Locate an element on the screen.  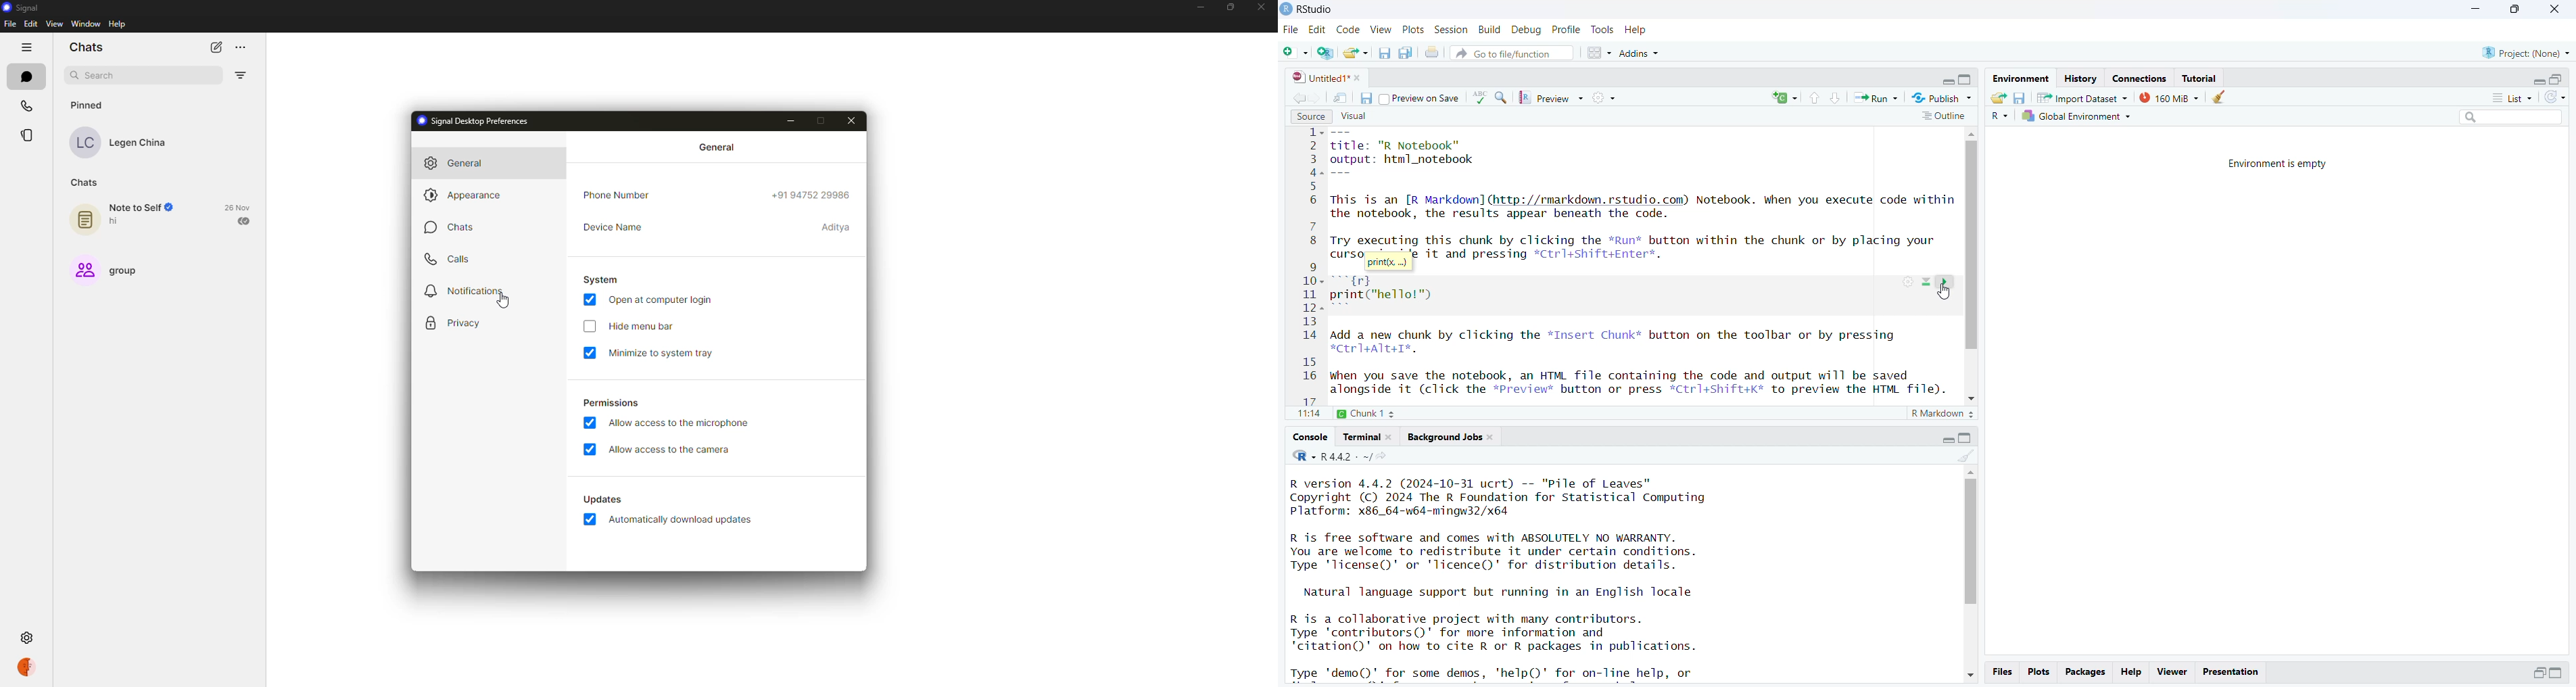
allow access to microphone is located at coordinates (683, 423).